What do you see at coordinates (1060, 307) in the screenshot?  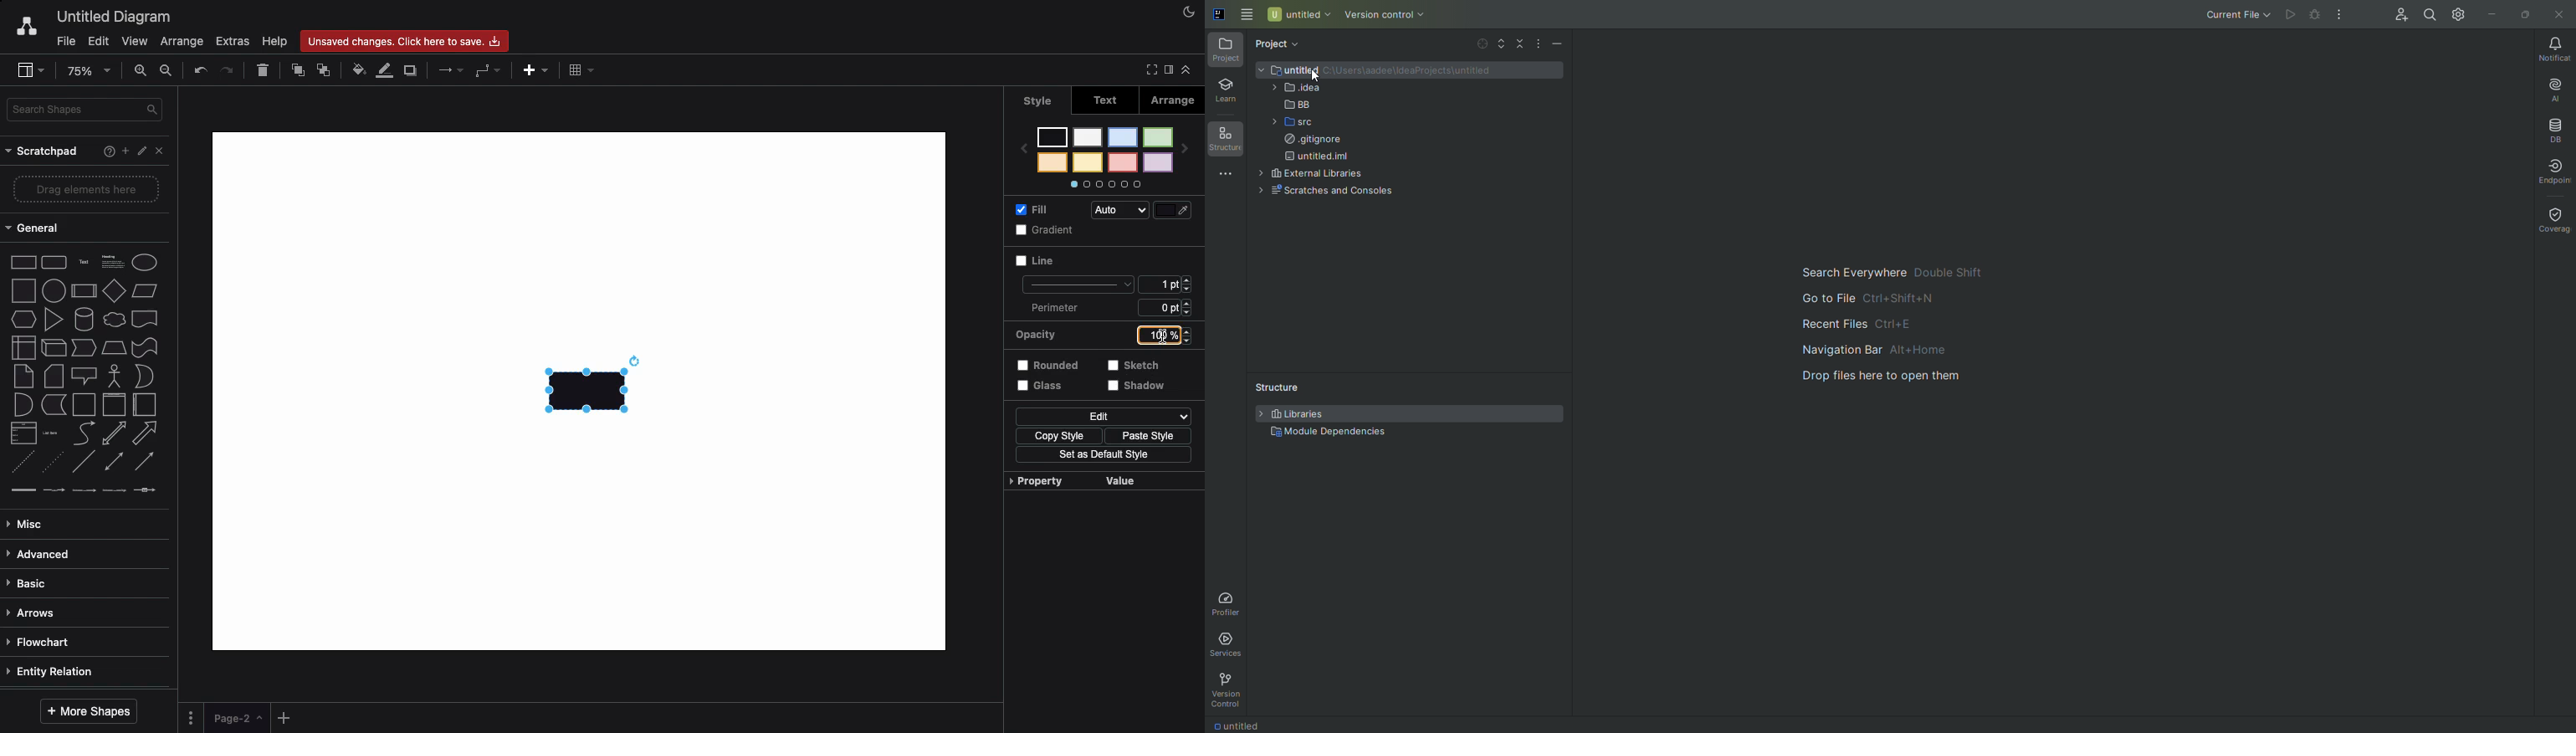 I see `Perimeter` at bounding box center [1060, 307].